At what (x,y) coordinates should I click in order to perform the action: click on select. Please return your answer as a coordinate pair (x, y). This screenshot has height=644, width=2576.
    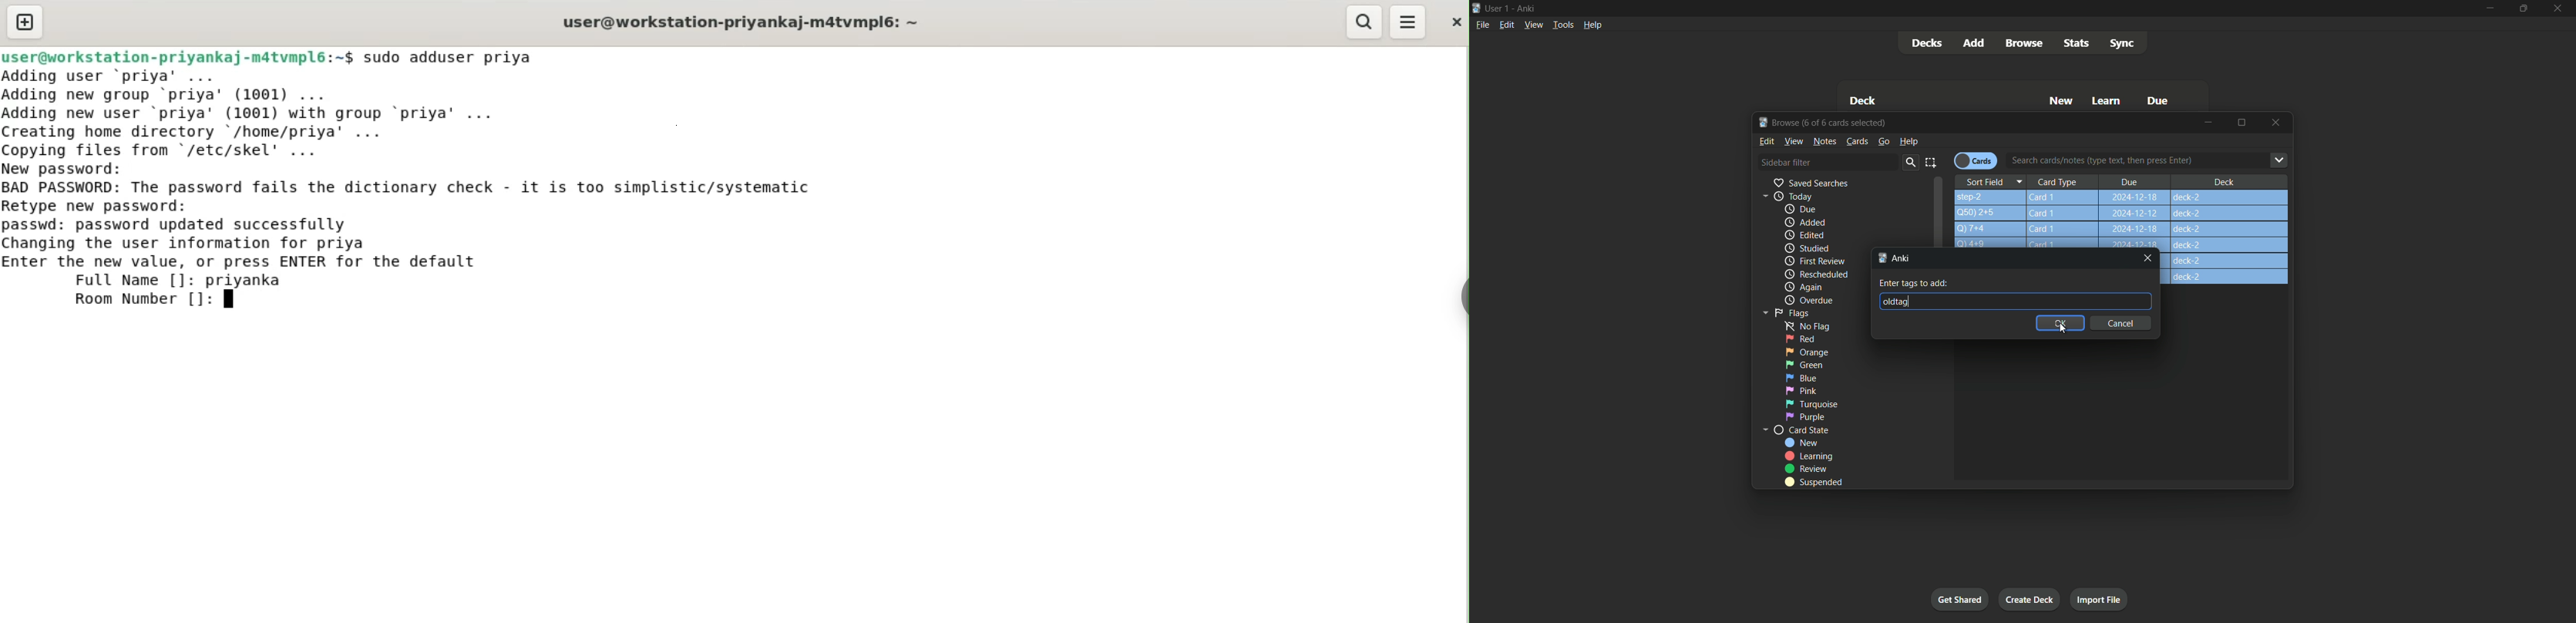
    Looking at the image, I should click on (1932, 162).